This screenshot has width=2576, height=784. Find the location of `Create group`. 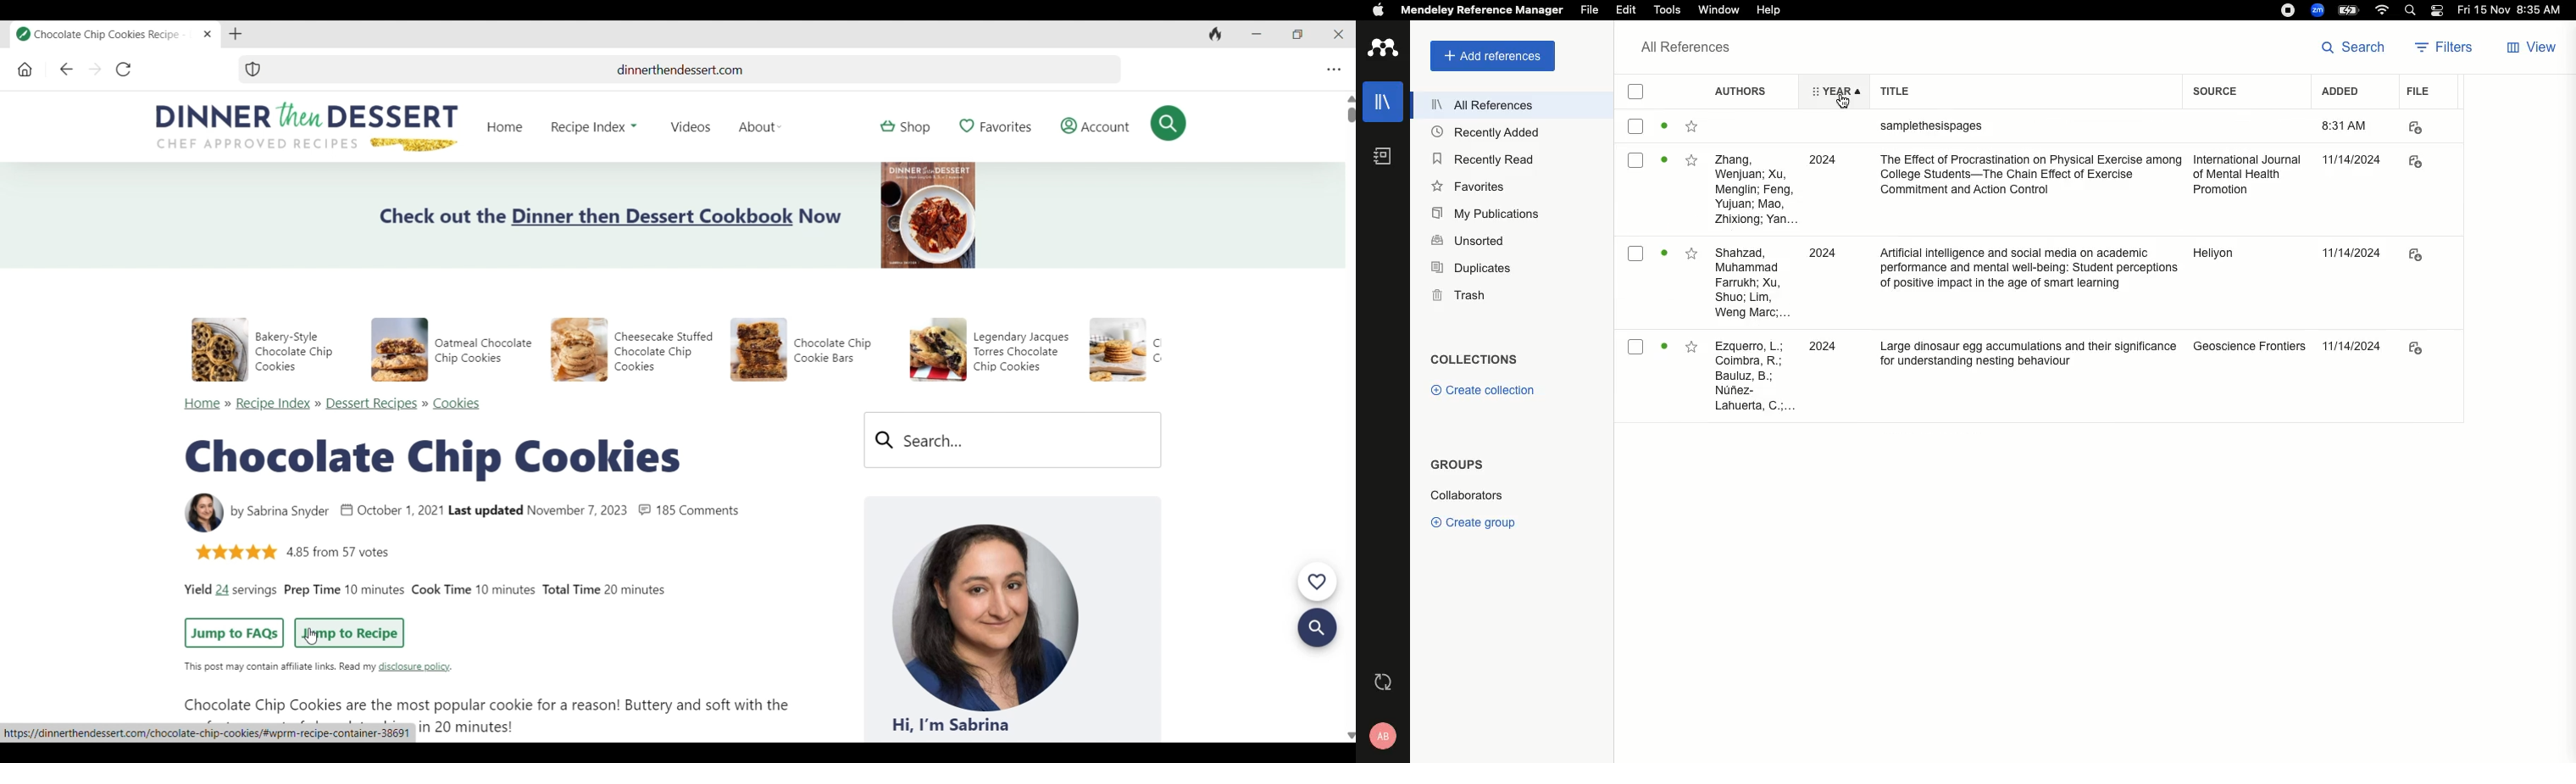

Create group is located at coordinates (1470, 522).